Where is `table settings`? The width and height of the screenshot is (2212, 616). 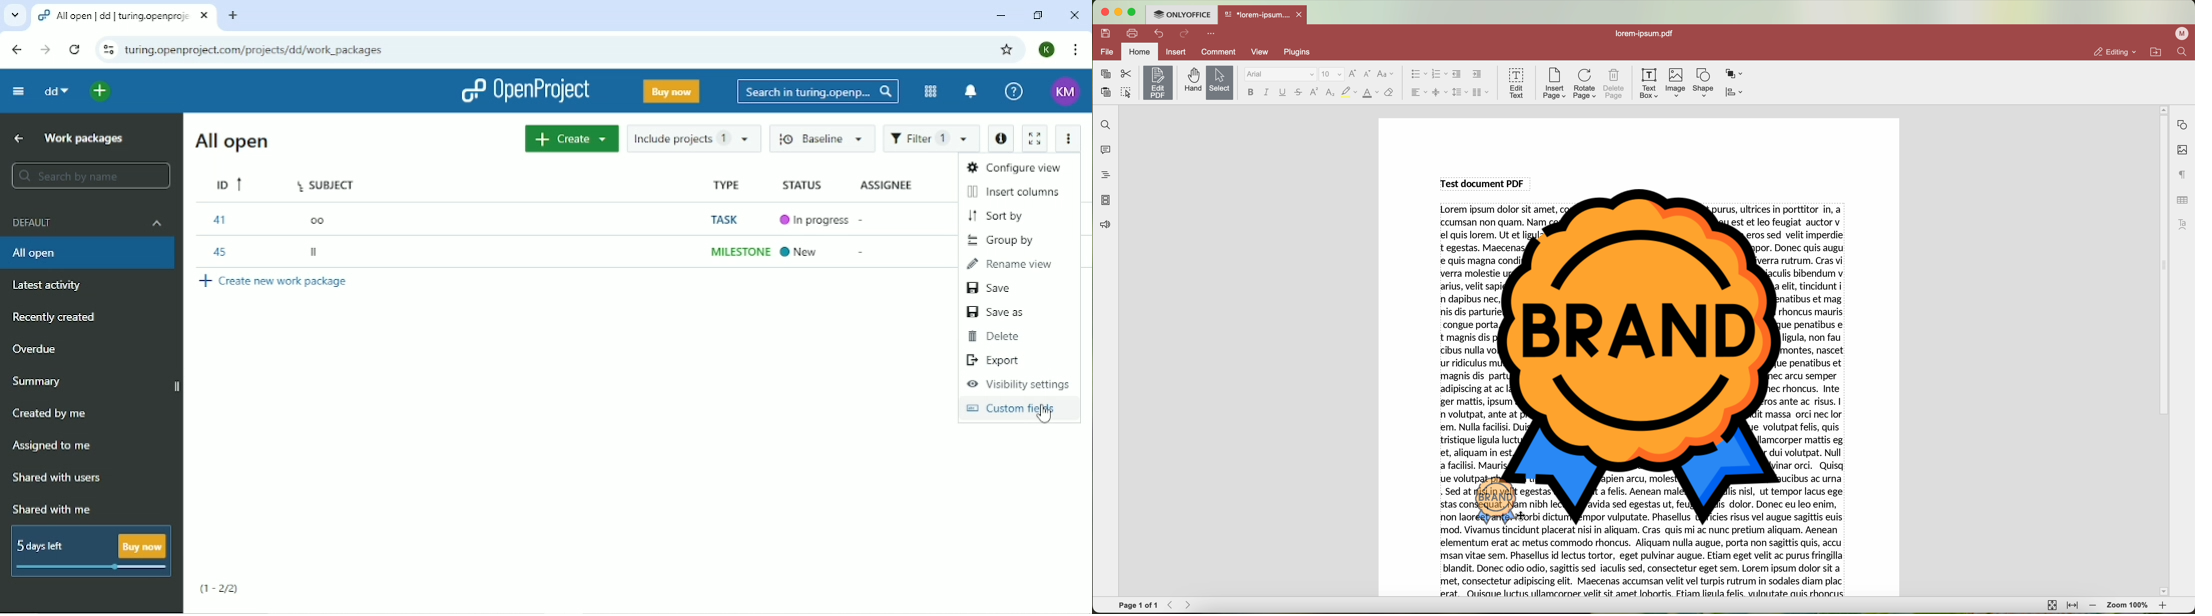 table settings is located at coordinates (2182, 200).